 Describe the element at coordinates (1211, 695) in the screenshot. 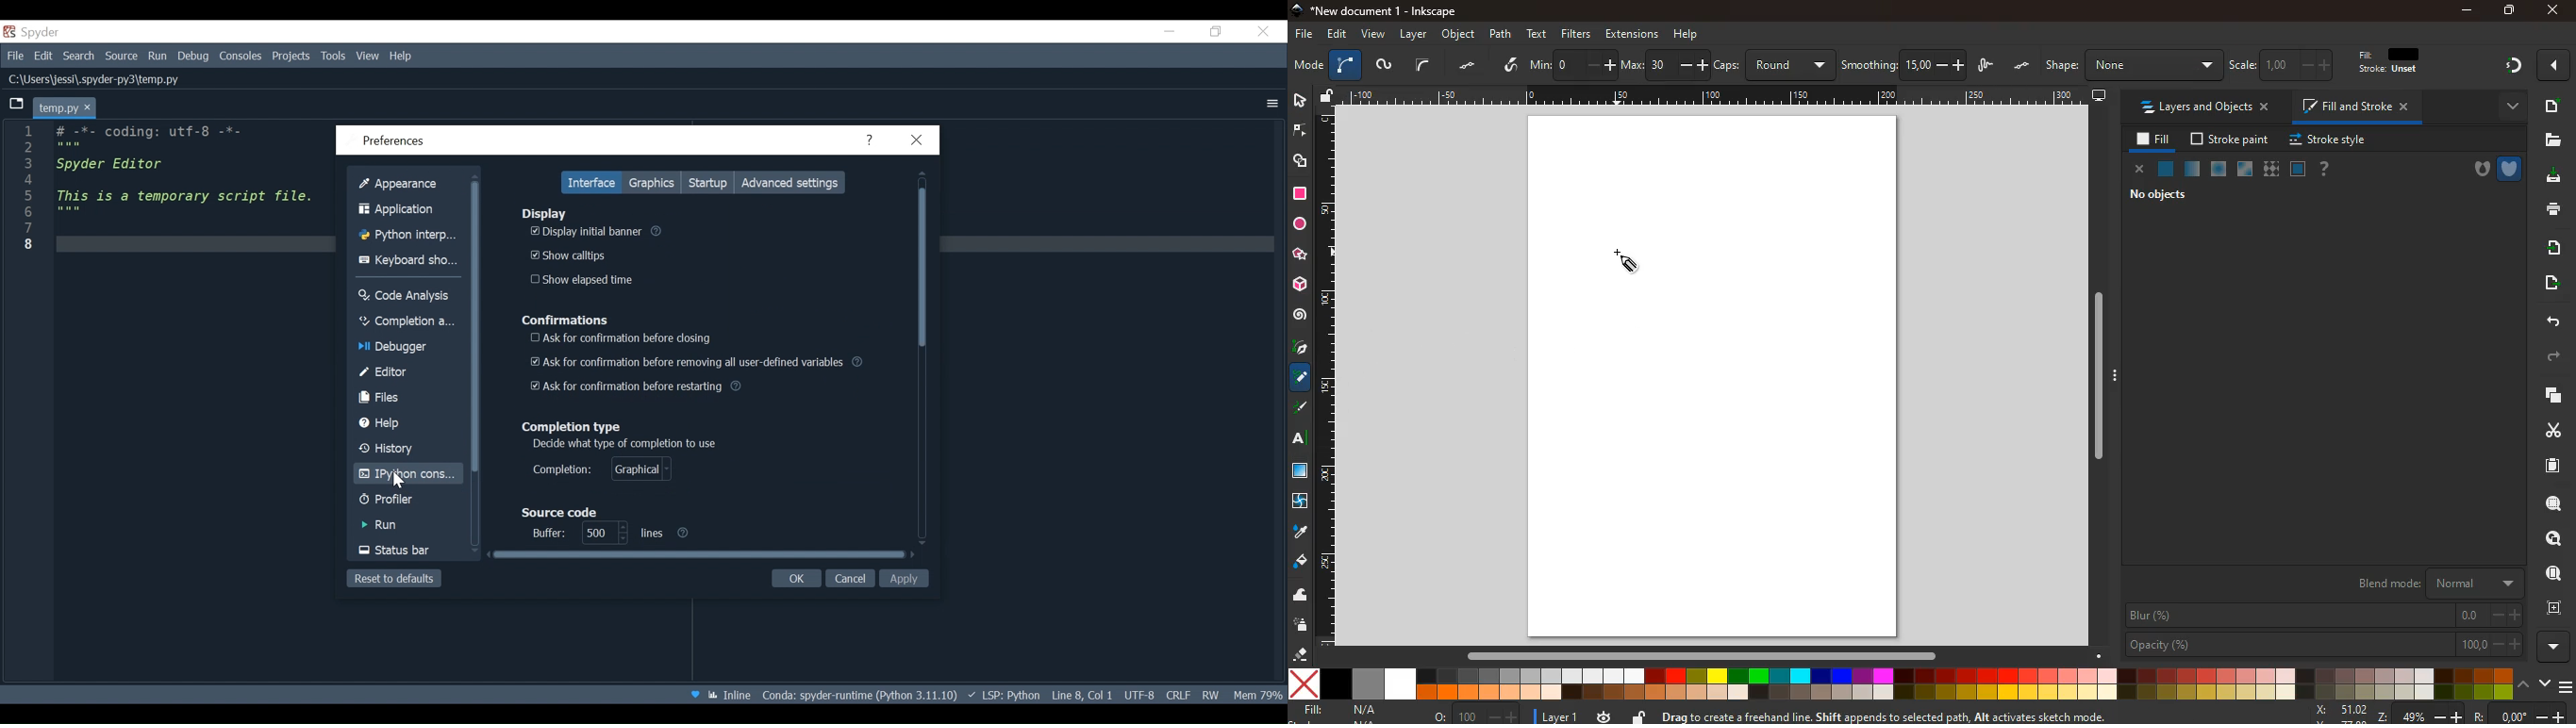

I see `File Permission` at that location.